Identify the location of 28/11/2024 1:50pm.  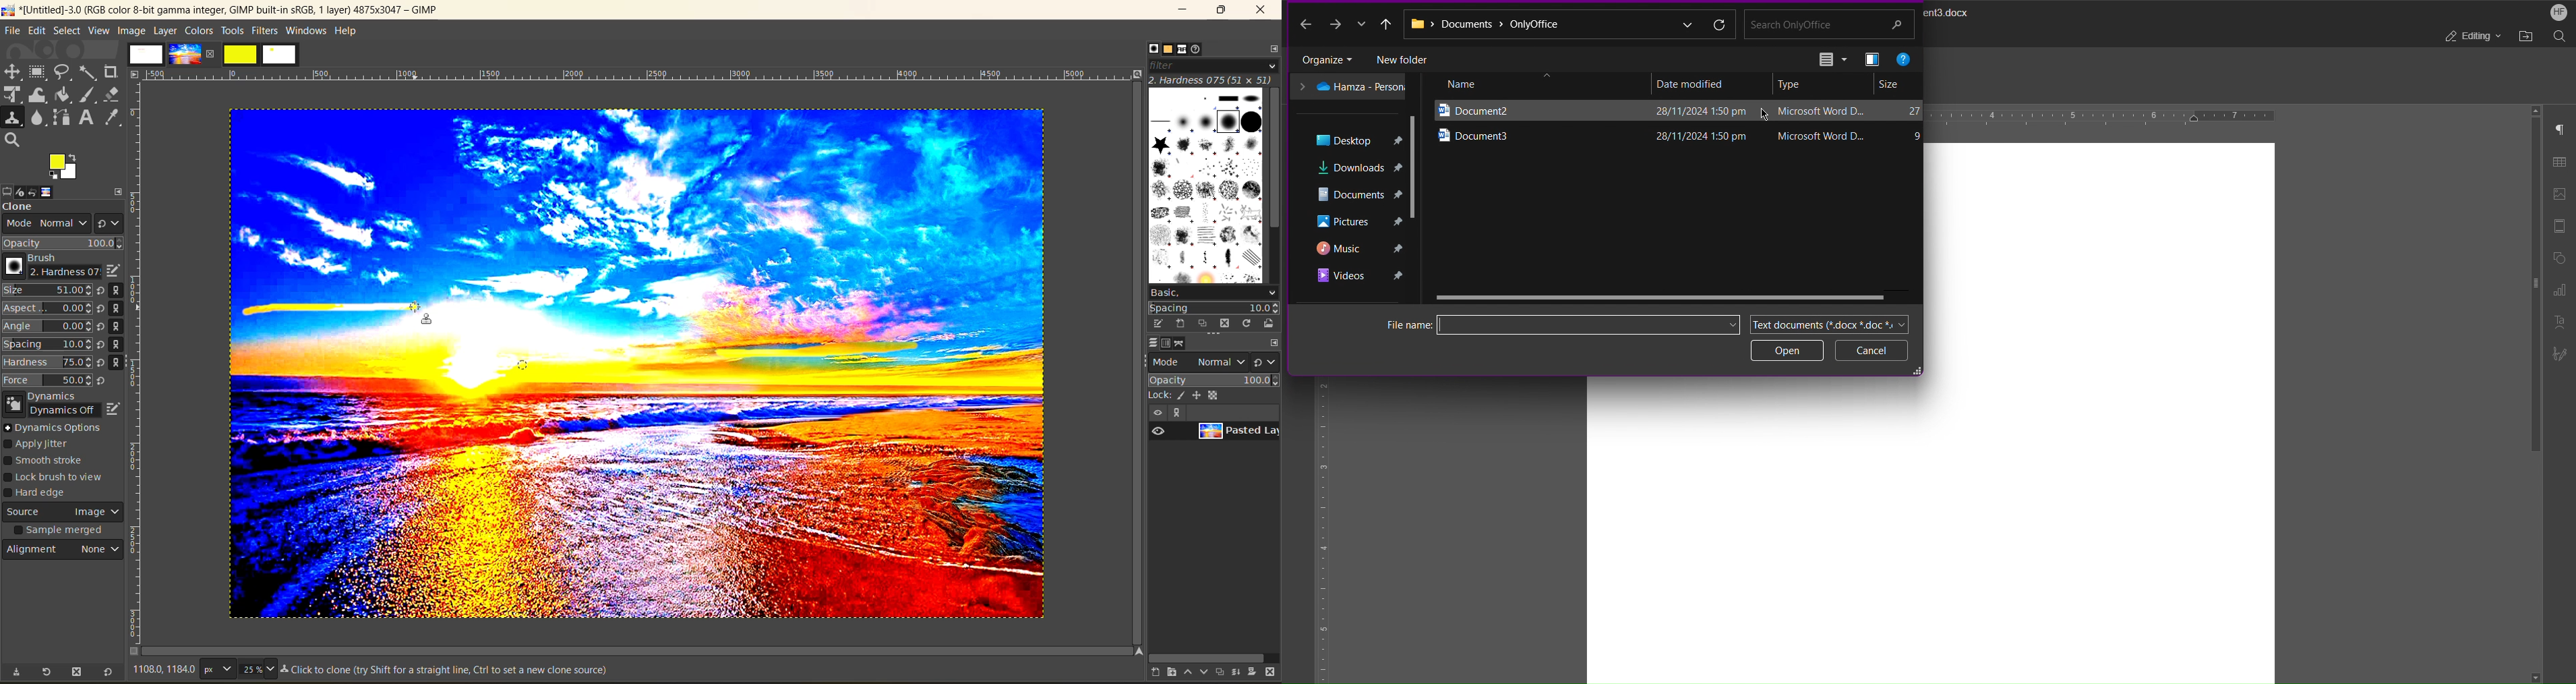
(1694, 111).